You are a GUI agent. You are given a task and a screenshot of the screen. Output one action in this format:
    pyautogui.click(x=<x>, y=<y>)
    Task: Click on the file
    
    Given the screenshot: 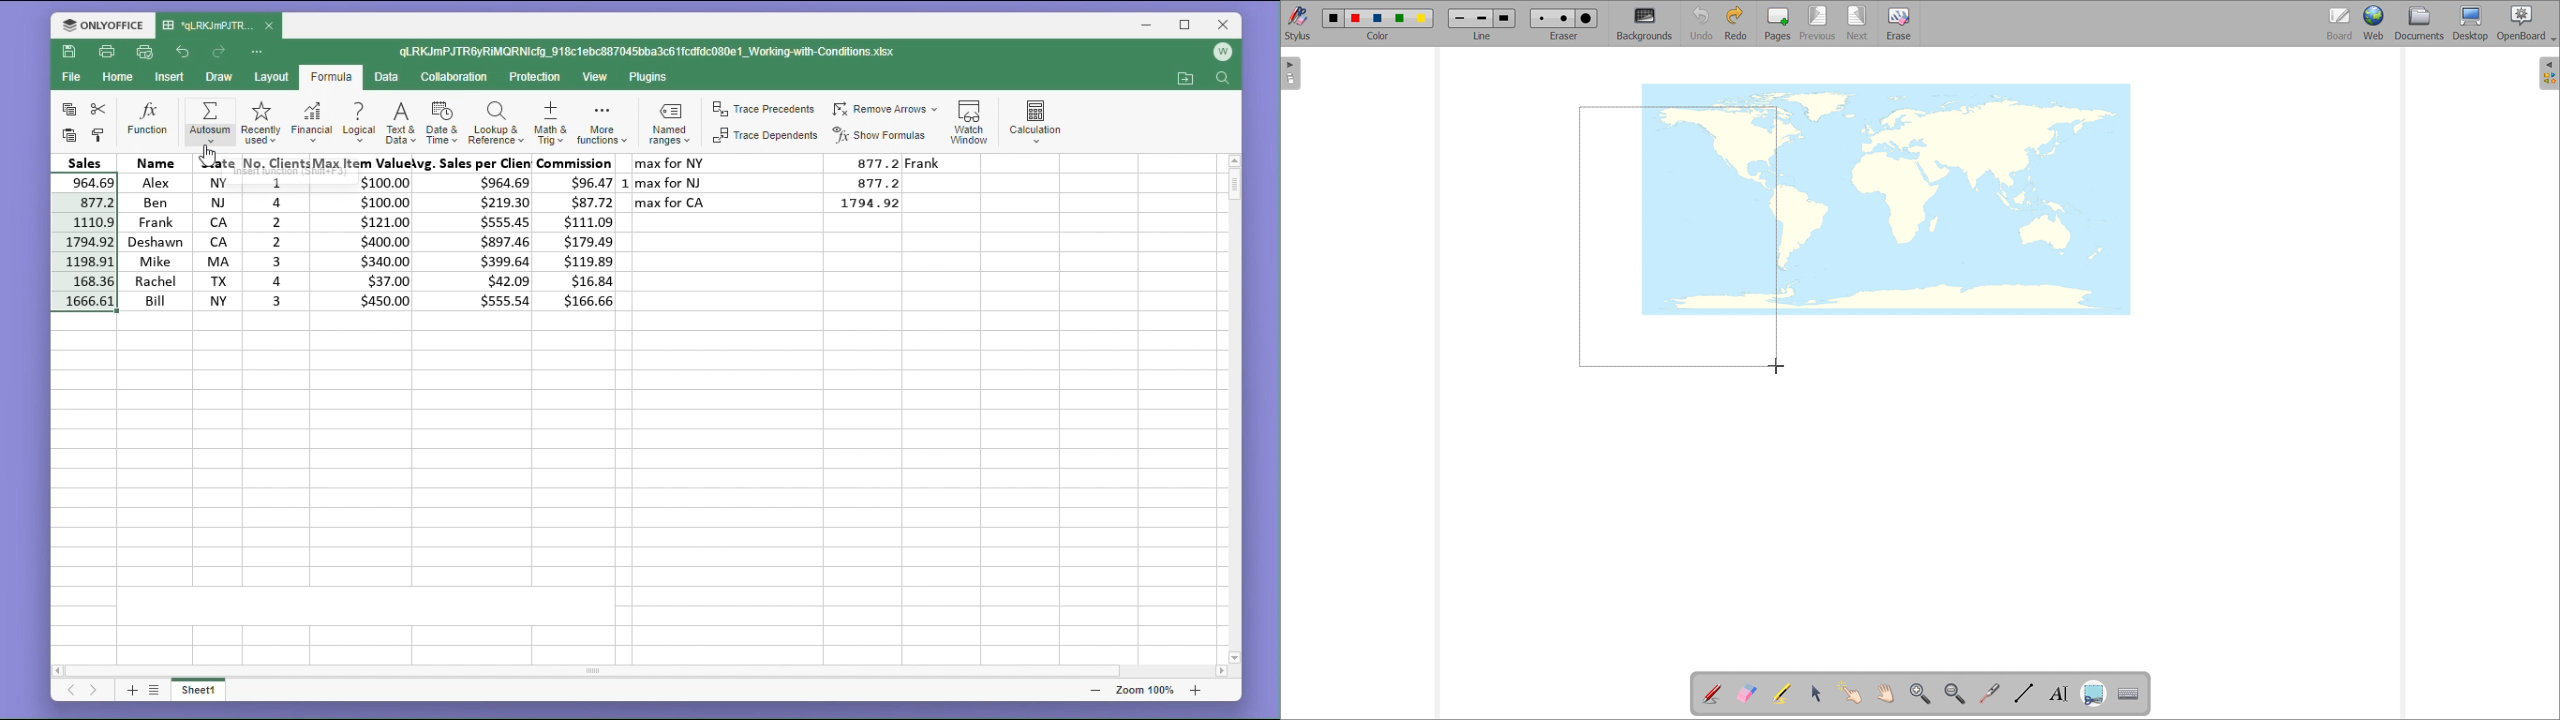 What is the action you would take?
    pyautogui.click(x=71, y=80)
    